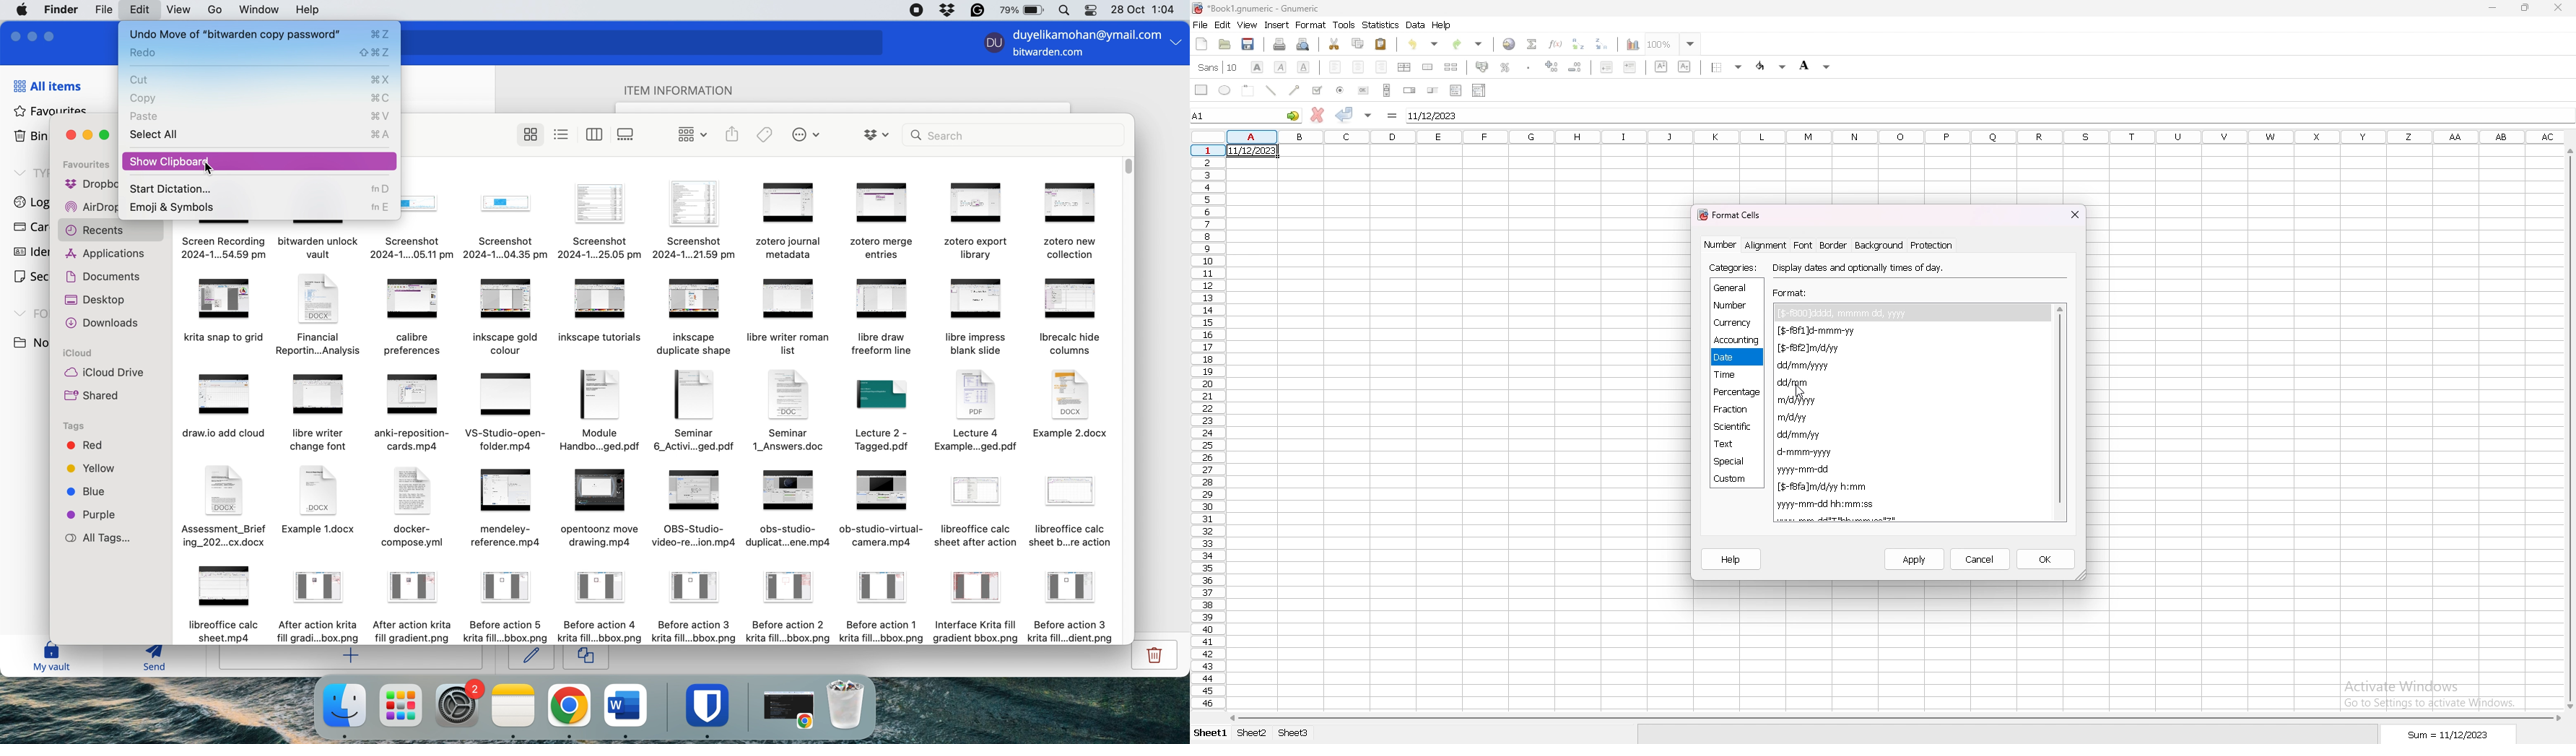 The height and width of the screenshot is (756, 2576). I want to click on item information, so click(687, 89).